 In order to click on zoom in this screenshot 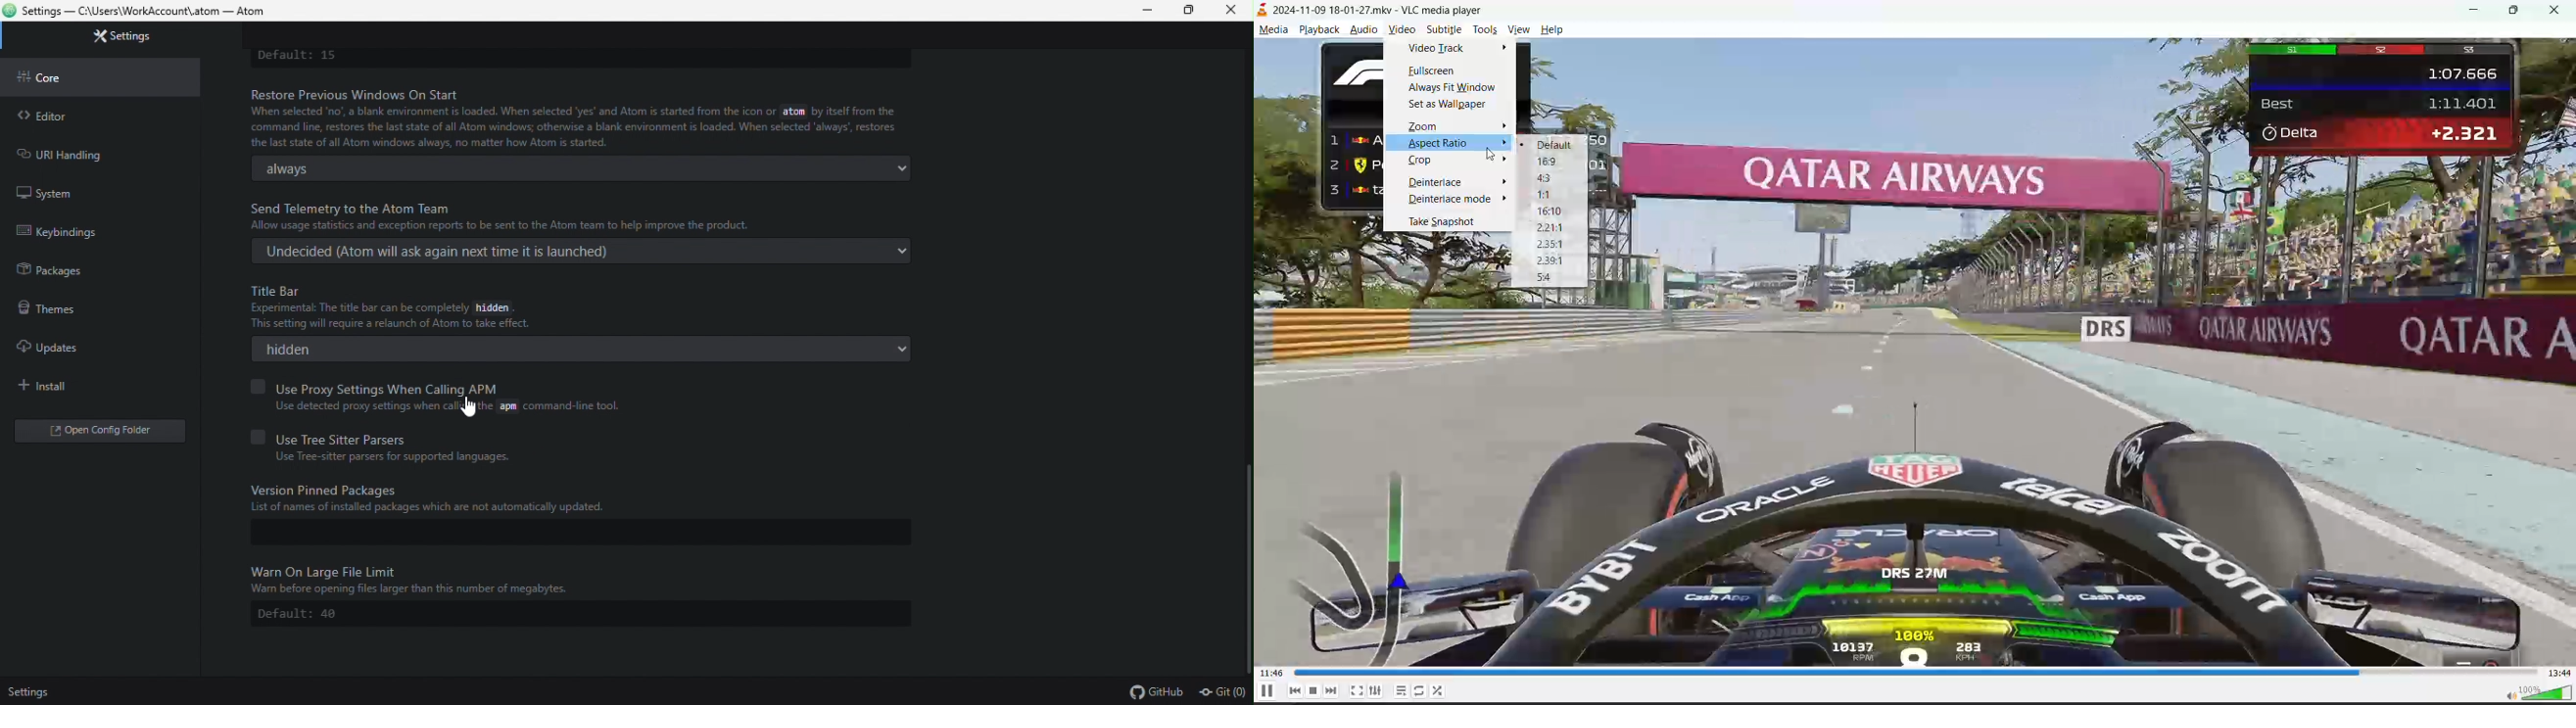, I will do `click(1428, 126)`.